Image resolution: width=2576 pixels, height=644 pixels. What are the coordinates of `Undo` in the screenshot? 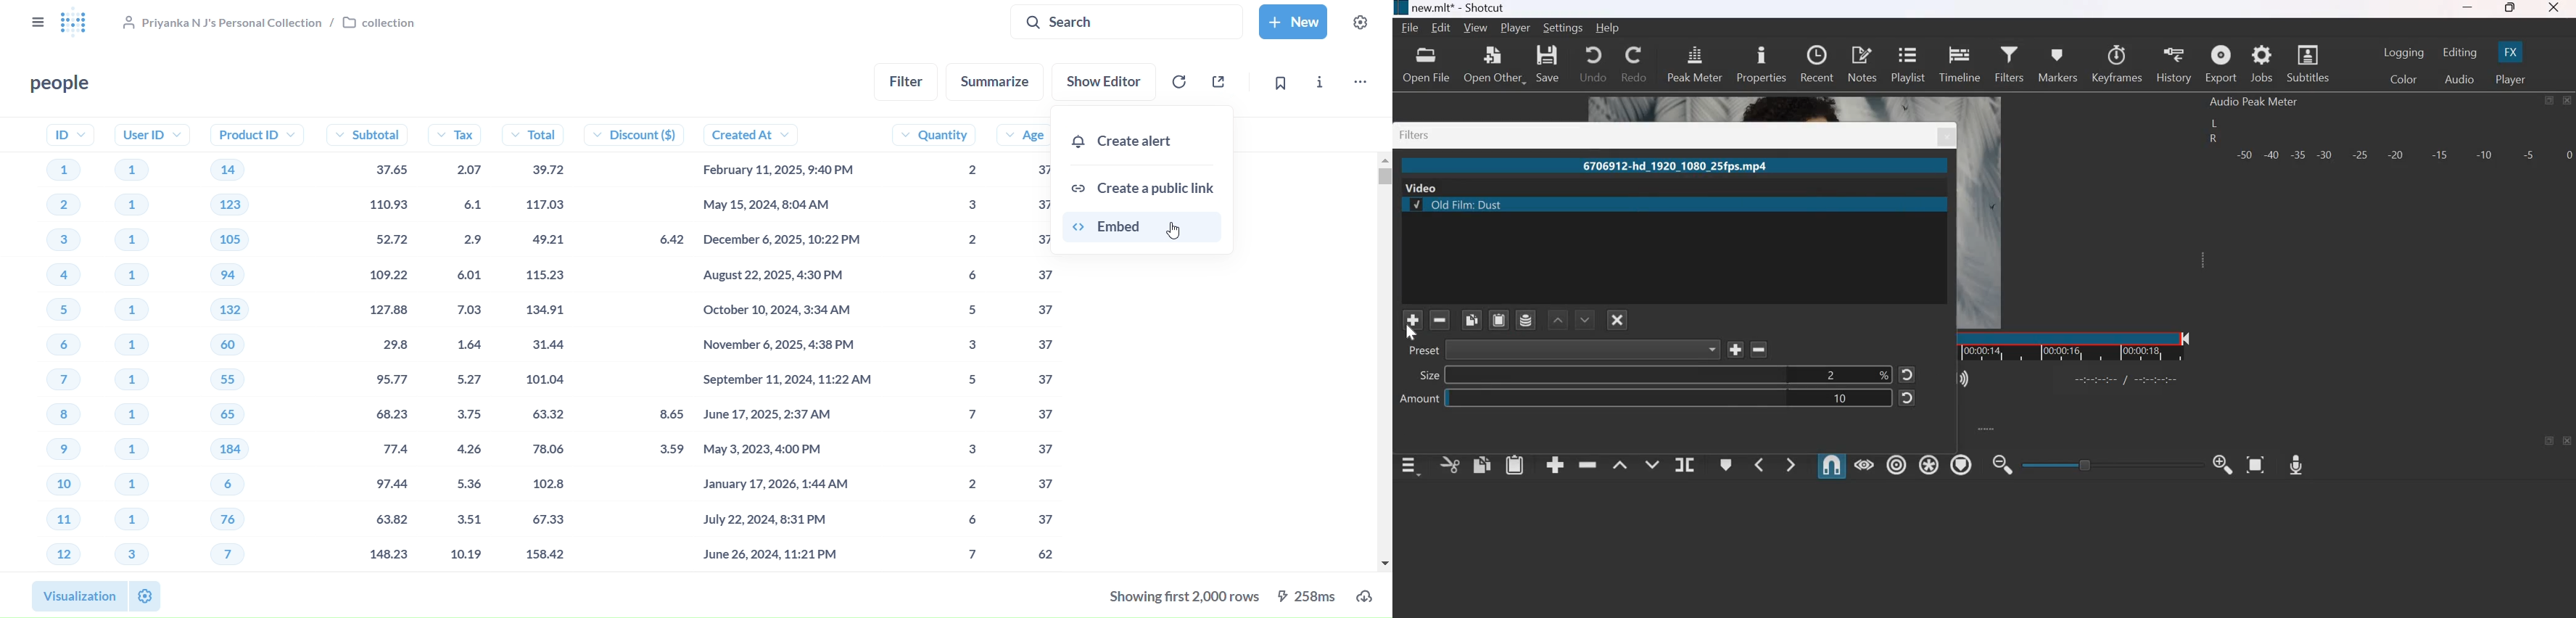 It's located at (1591, 64).